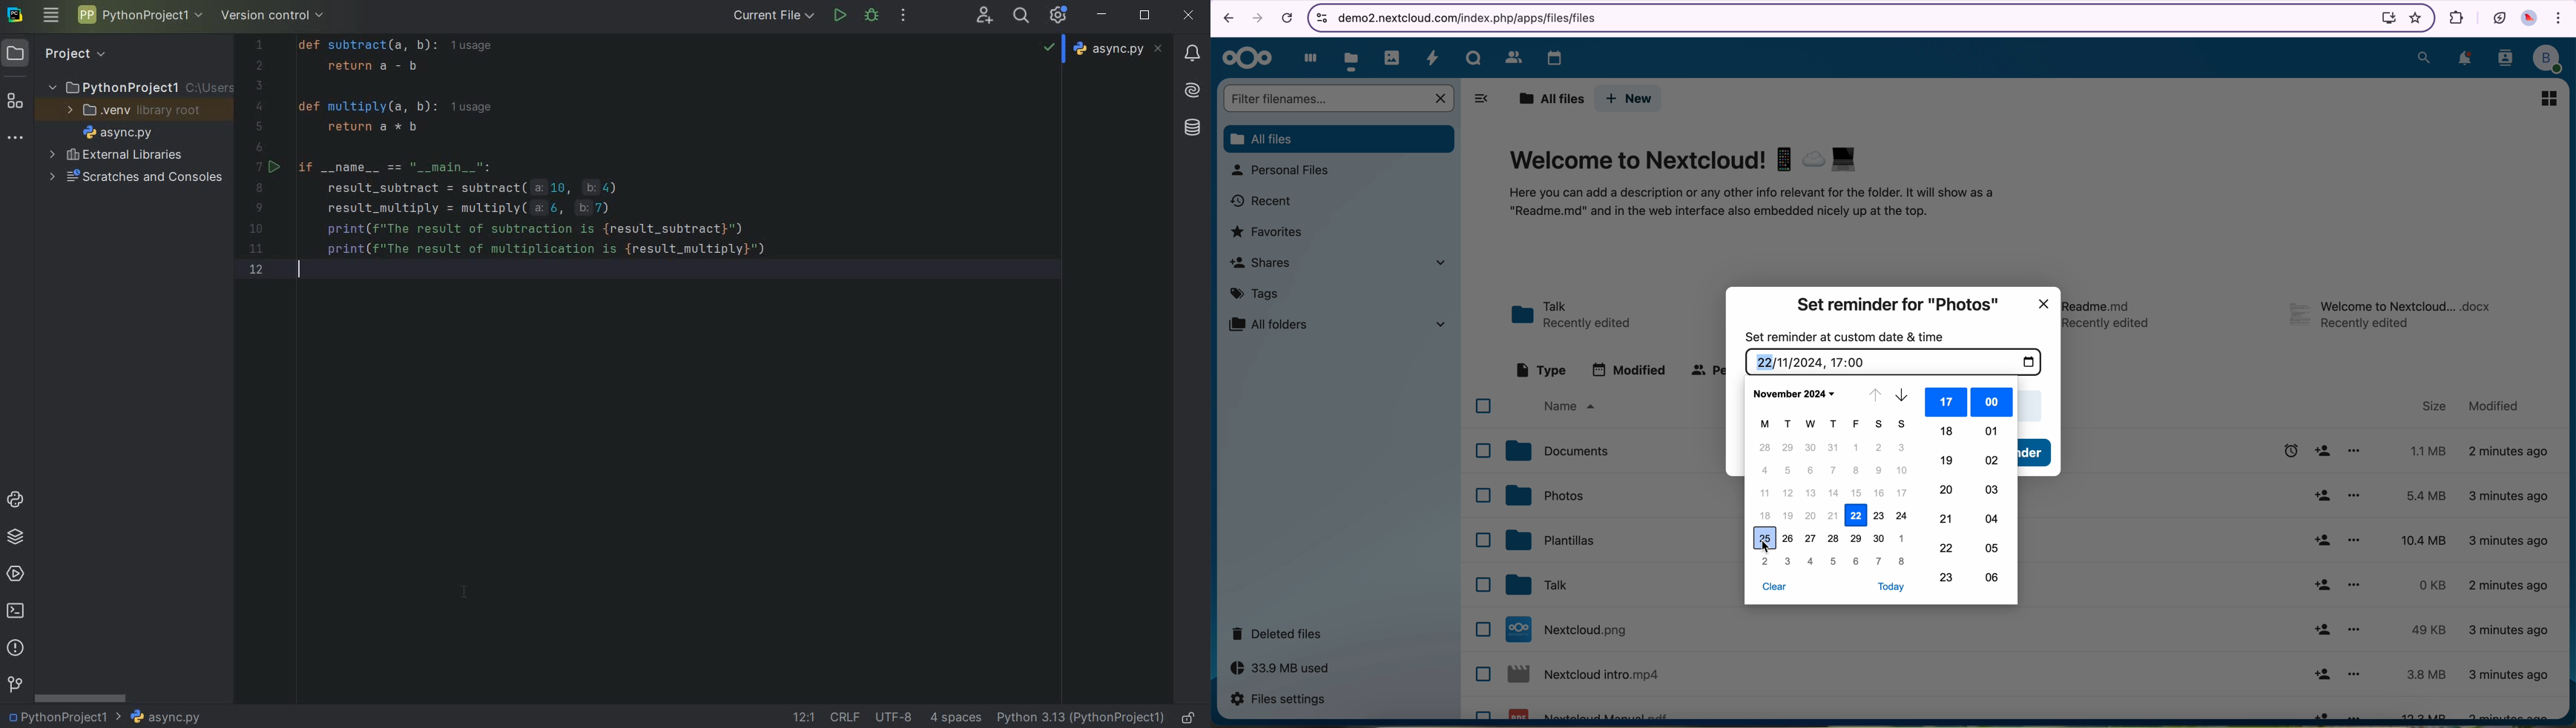 The width and height of the screenshot is (2576, 728). What do you see at coordinates (1812, 446) in the screenshot?
I see `30` at bounding box center [1812, 446].